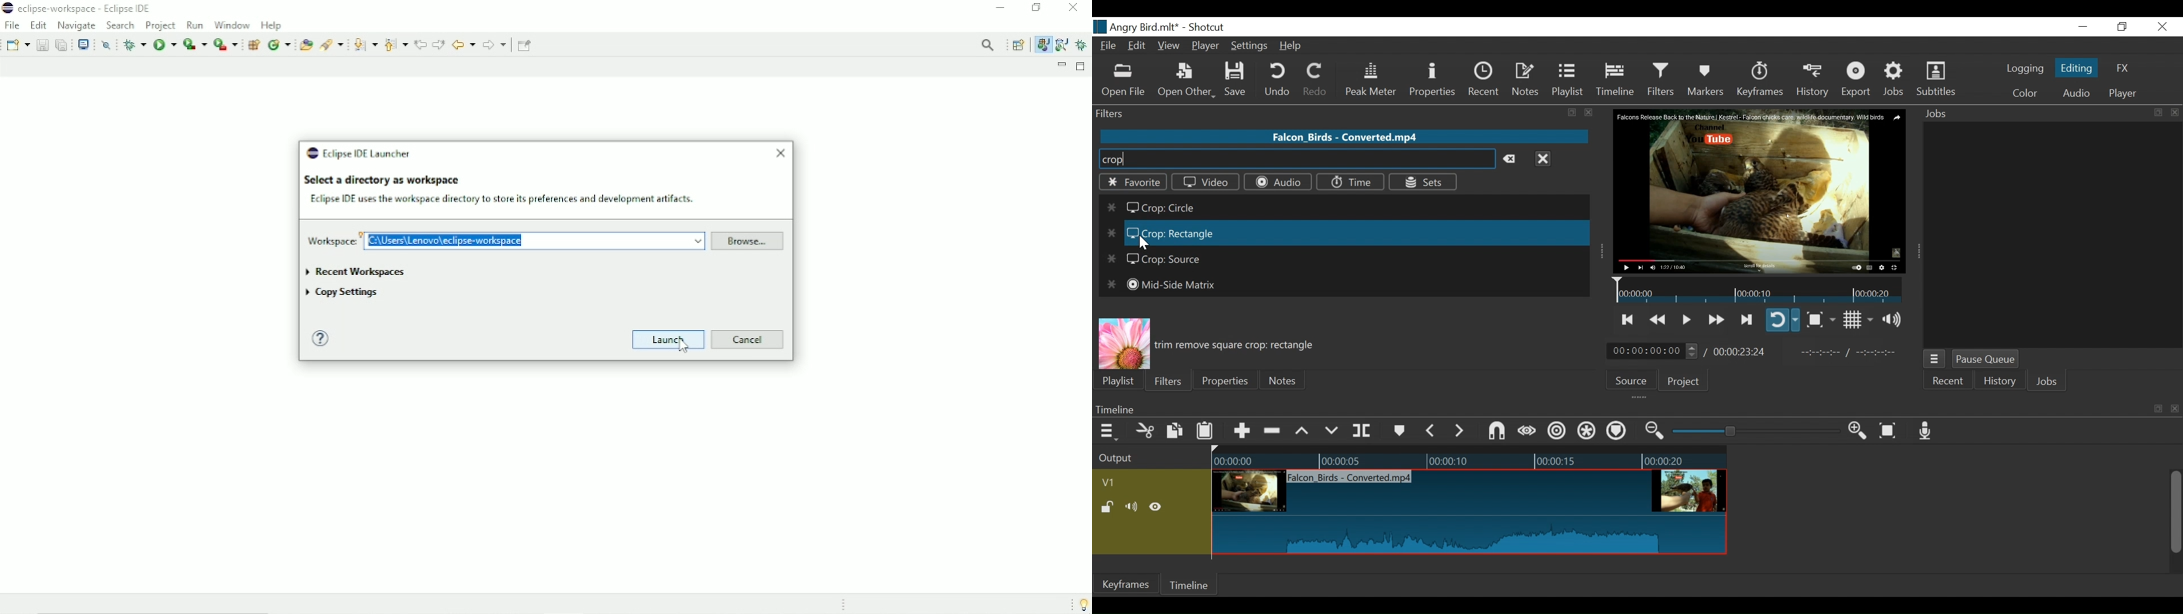 The image size is (2184, 616). I want to click on Picture, so click(1124, 343).